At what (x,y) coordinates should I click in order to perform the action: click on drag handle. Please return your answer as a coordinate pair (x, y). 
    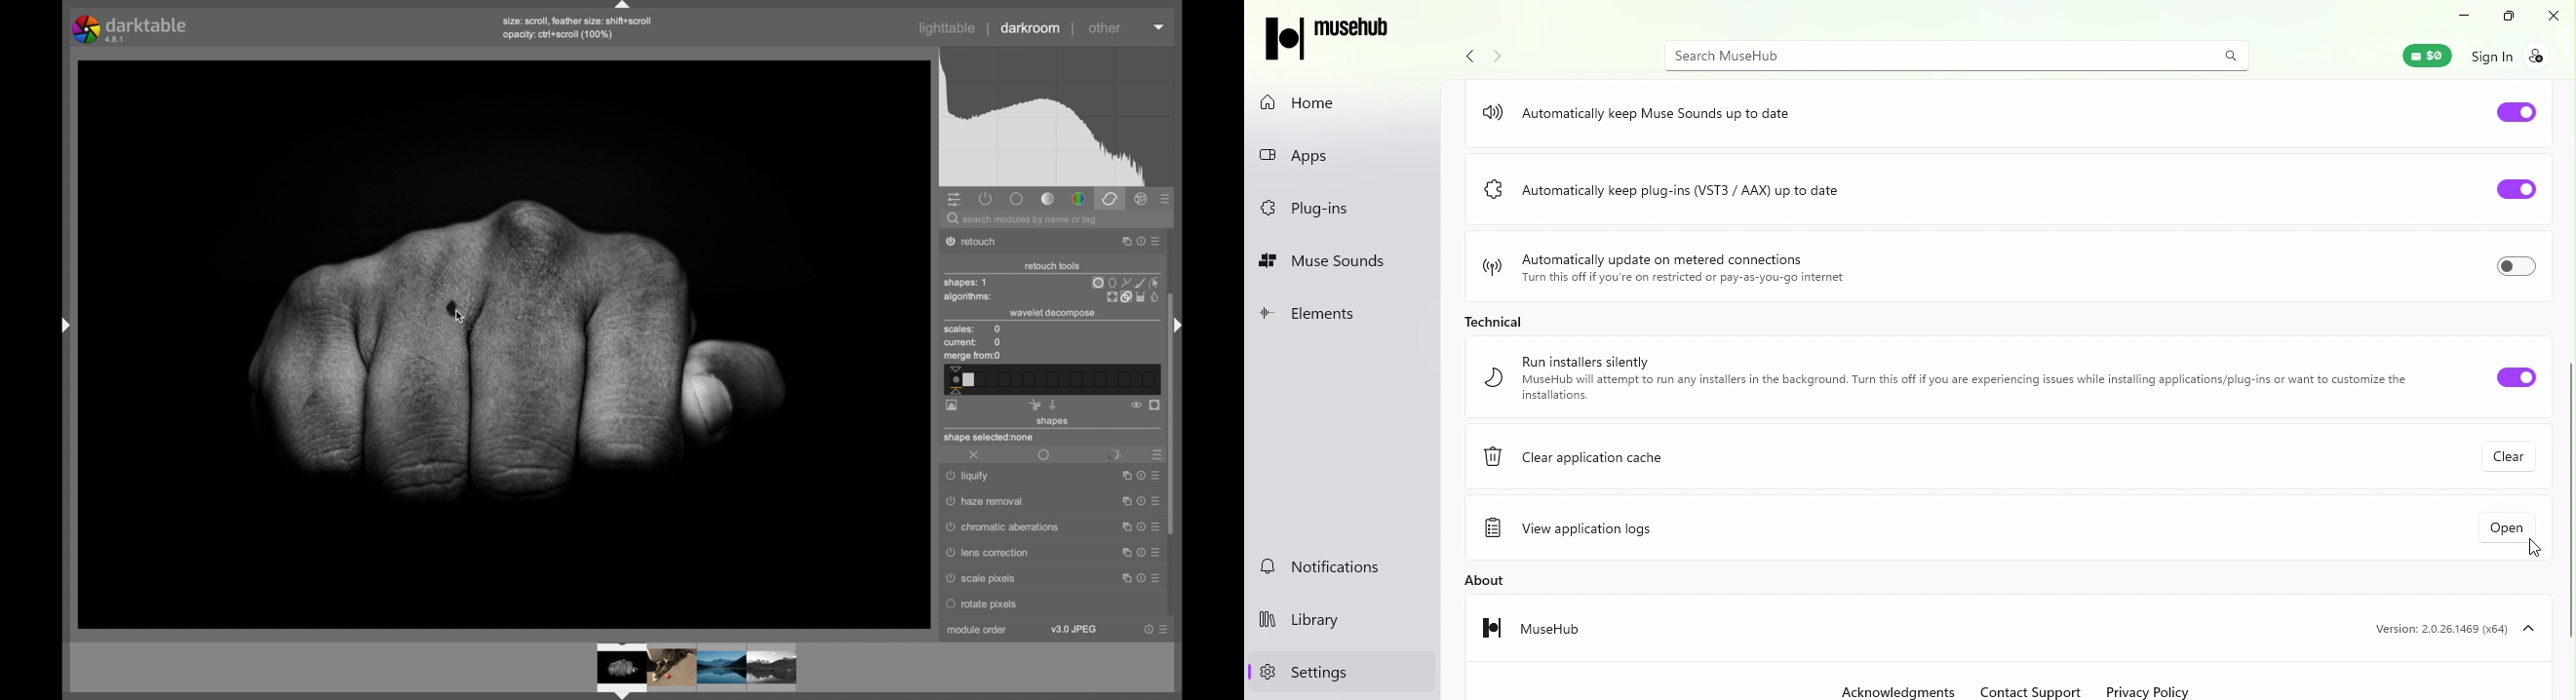
    Looking at the image, I should click on (65, 321).